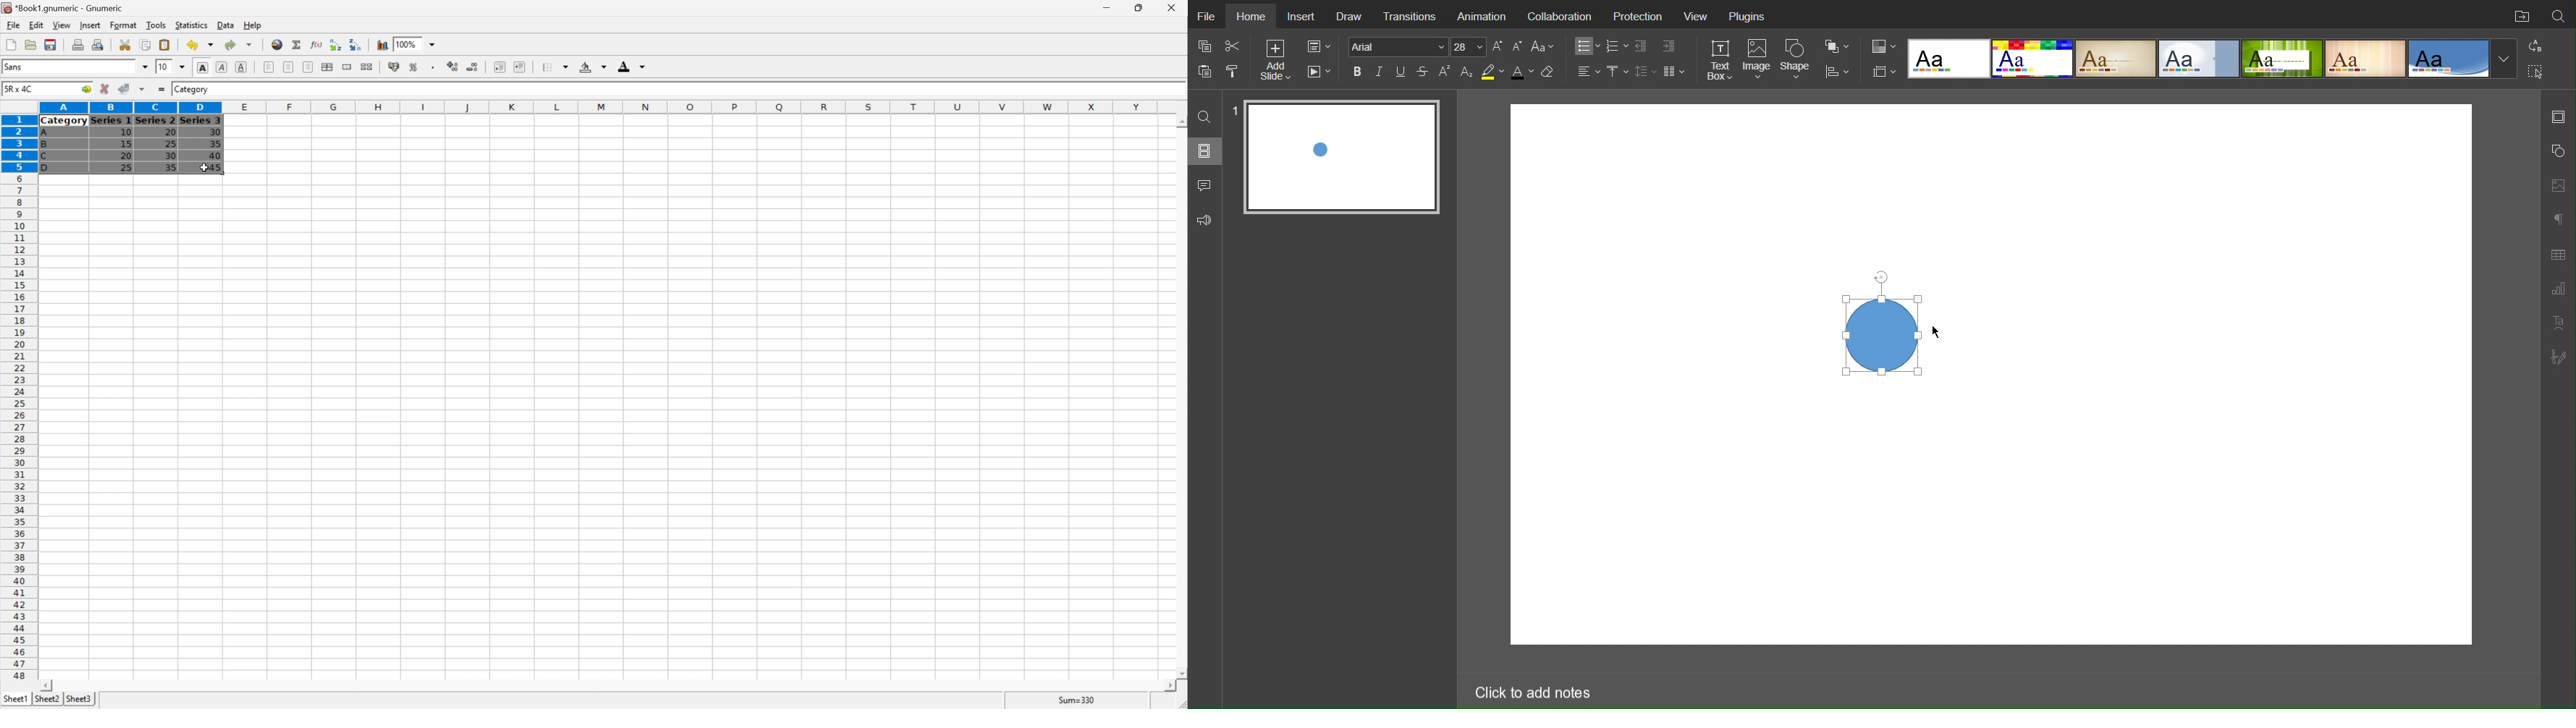  I want to click on Number List, so click(1616, 46).